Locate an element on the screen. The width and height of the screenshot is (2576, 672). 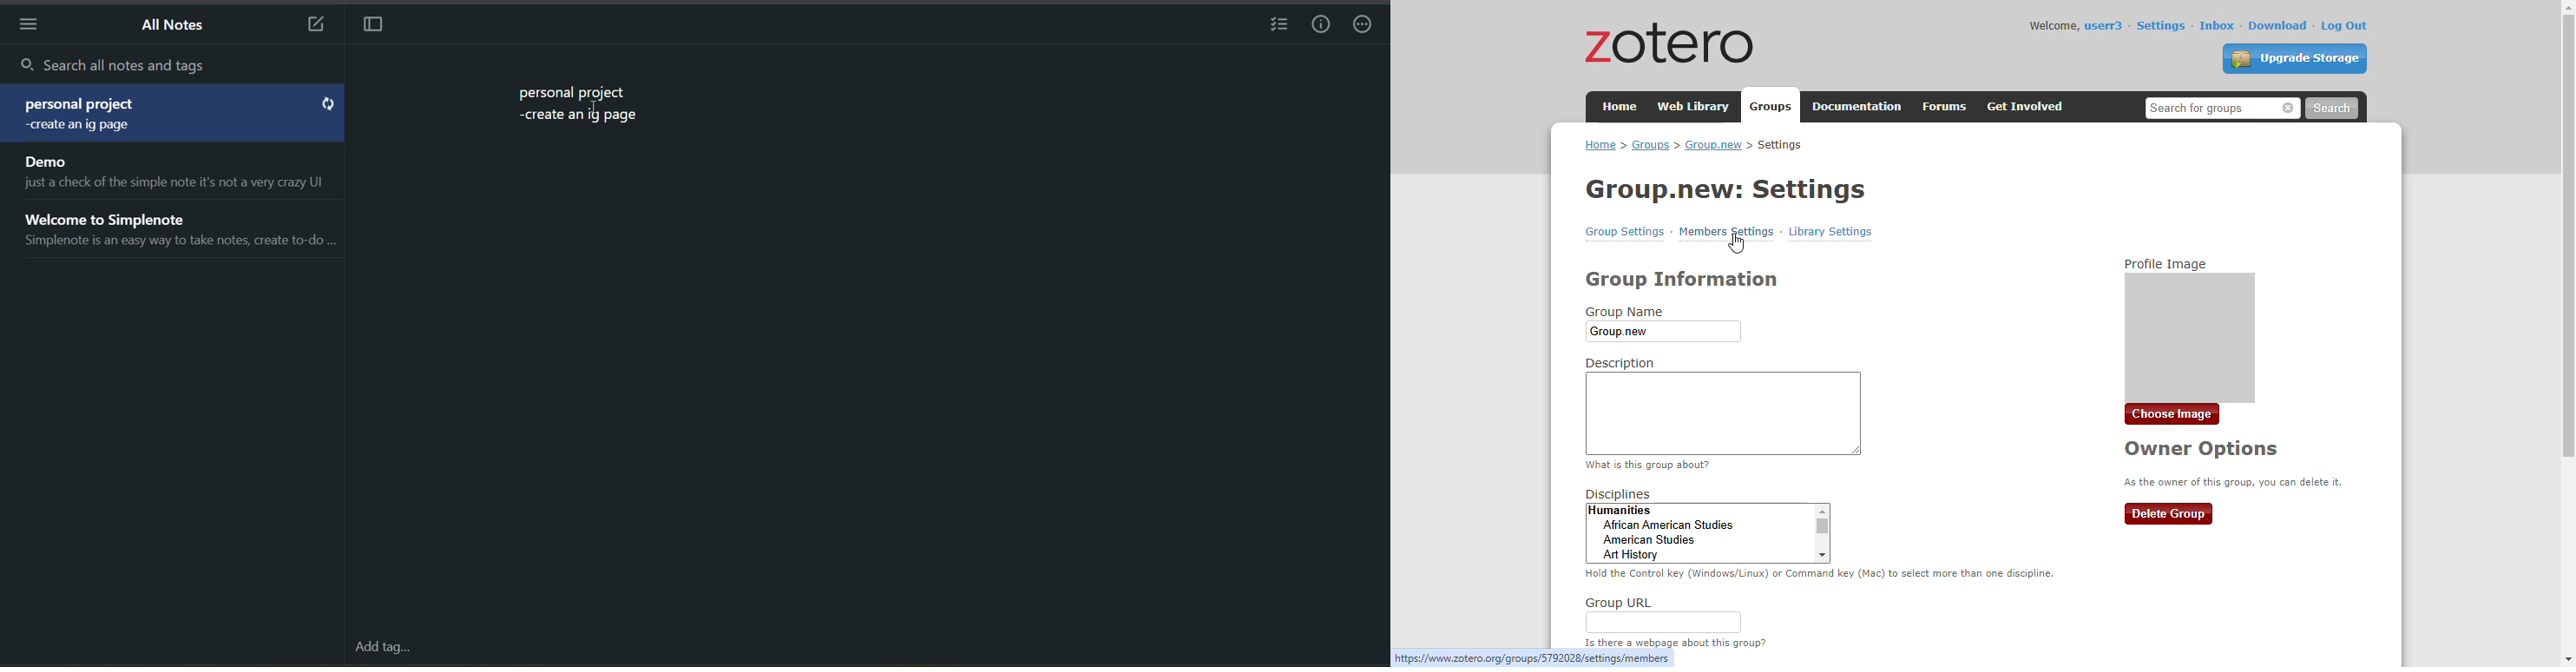
group name is located at coordinates (1625, 312).